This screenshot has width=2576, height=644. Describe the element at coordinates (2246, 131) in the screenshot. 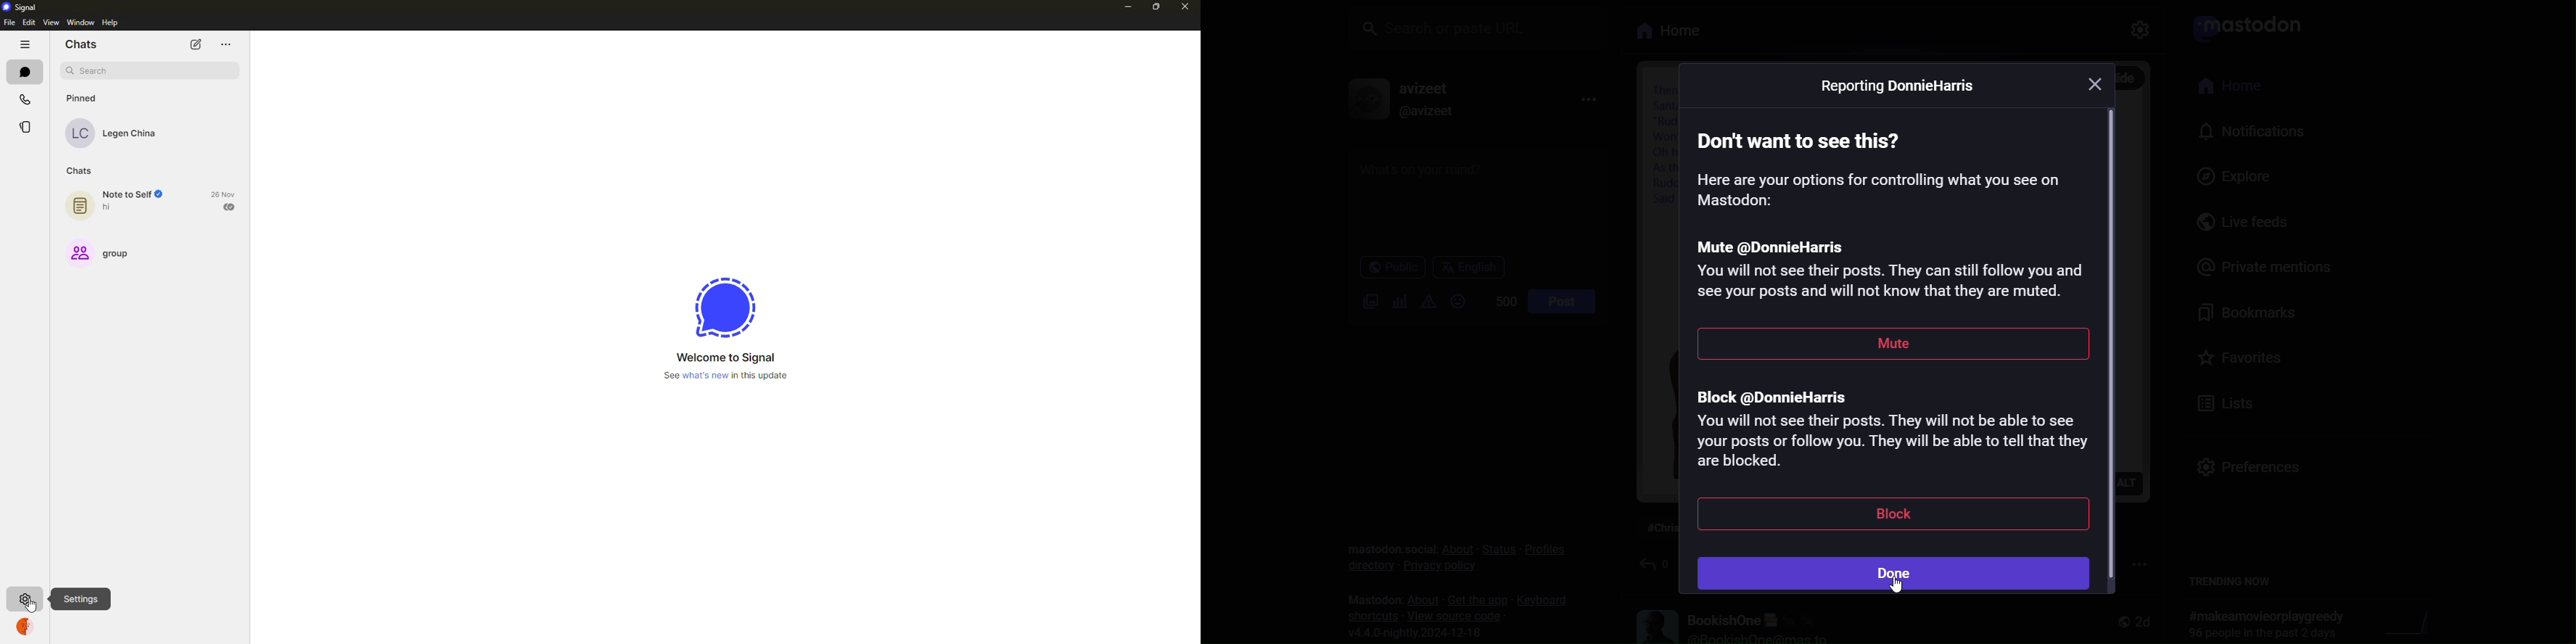

I see `notification` at that location.